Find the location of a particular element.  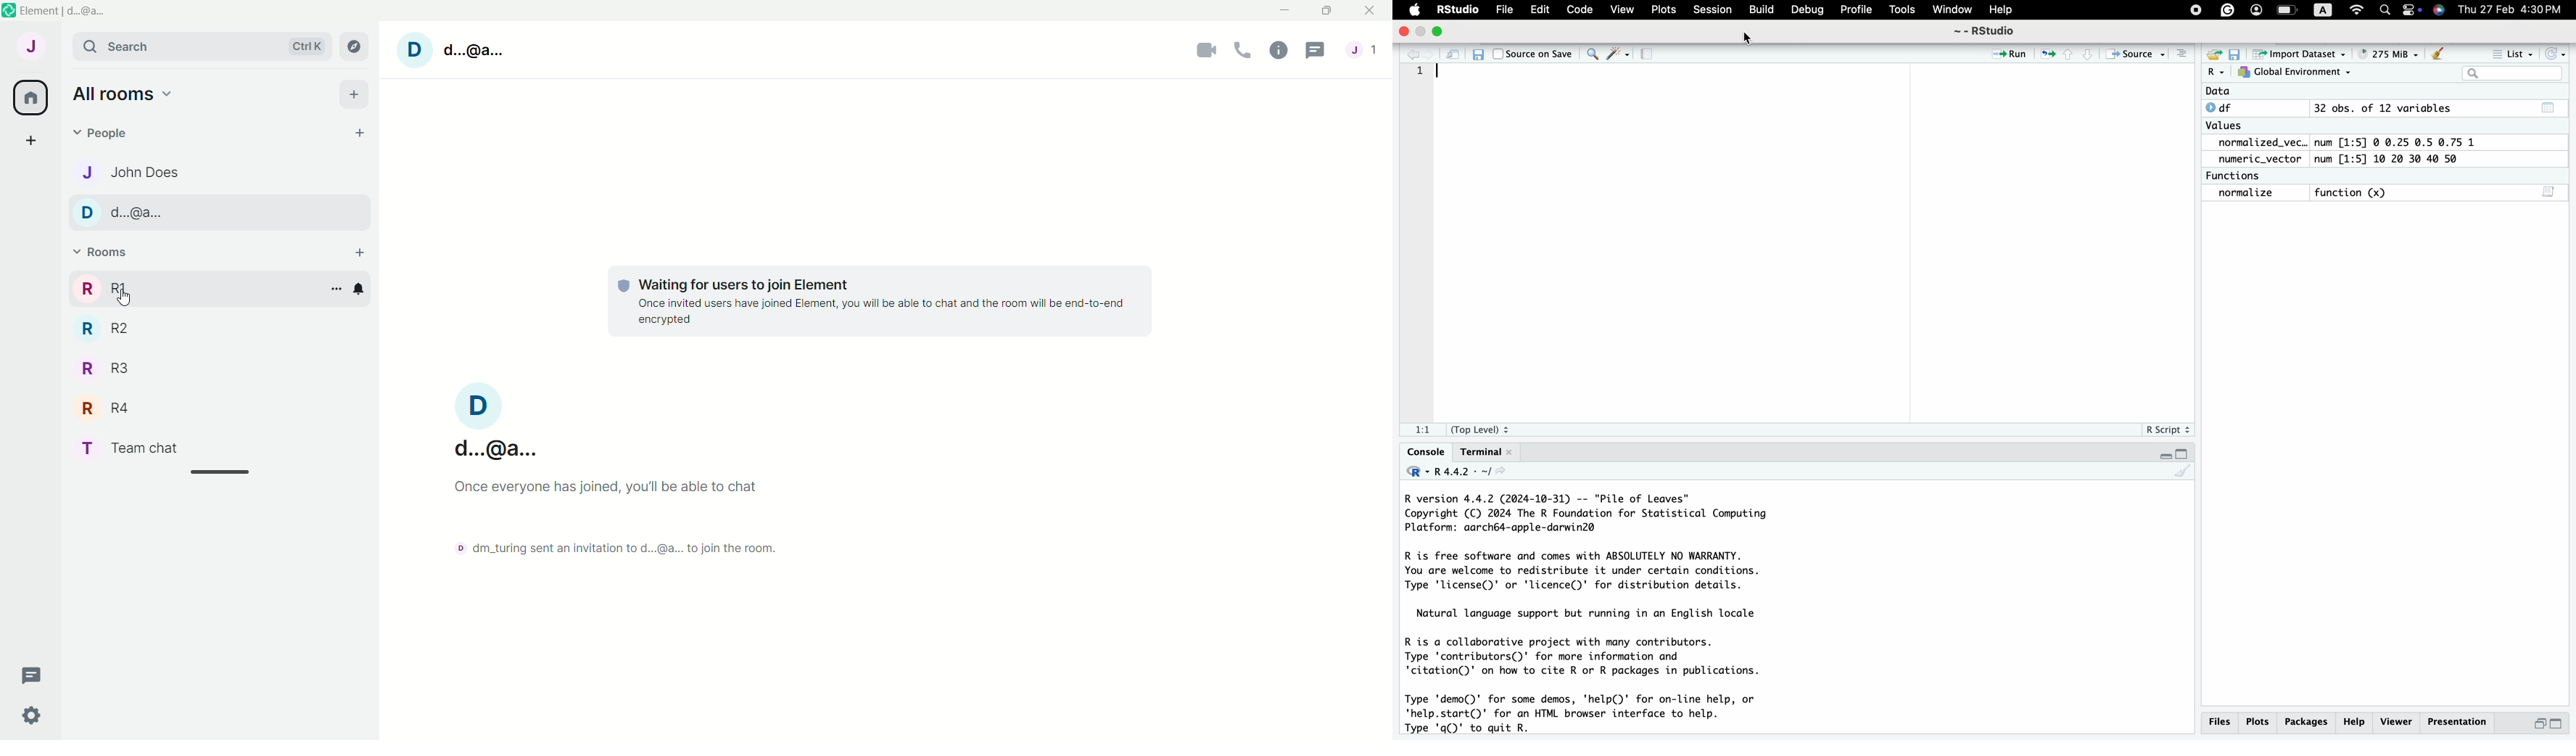

session is located at coordinates (1711, 10).